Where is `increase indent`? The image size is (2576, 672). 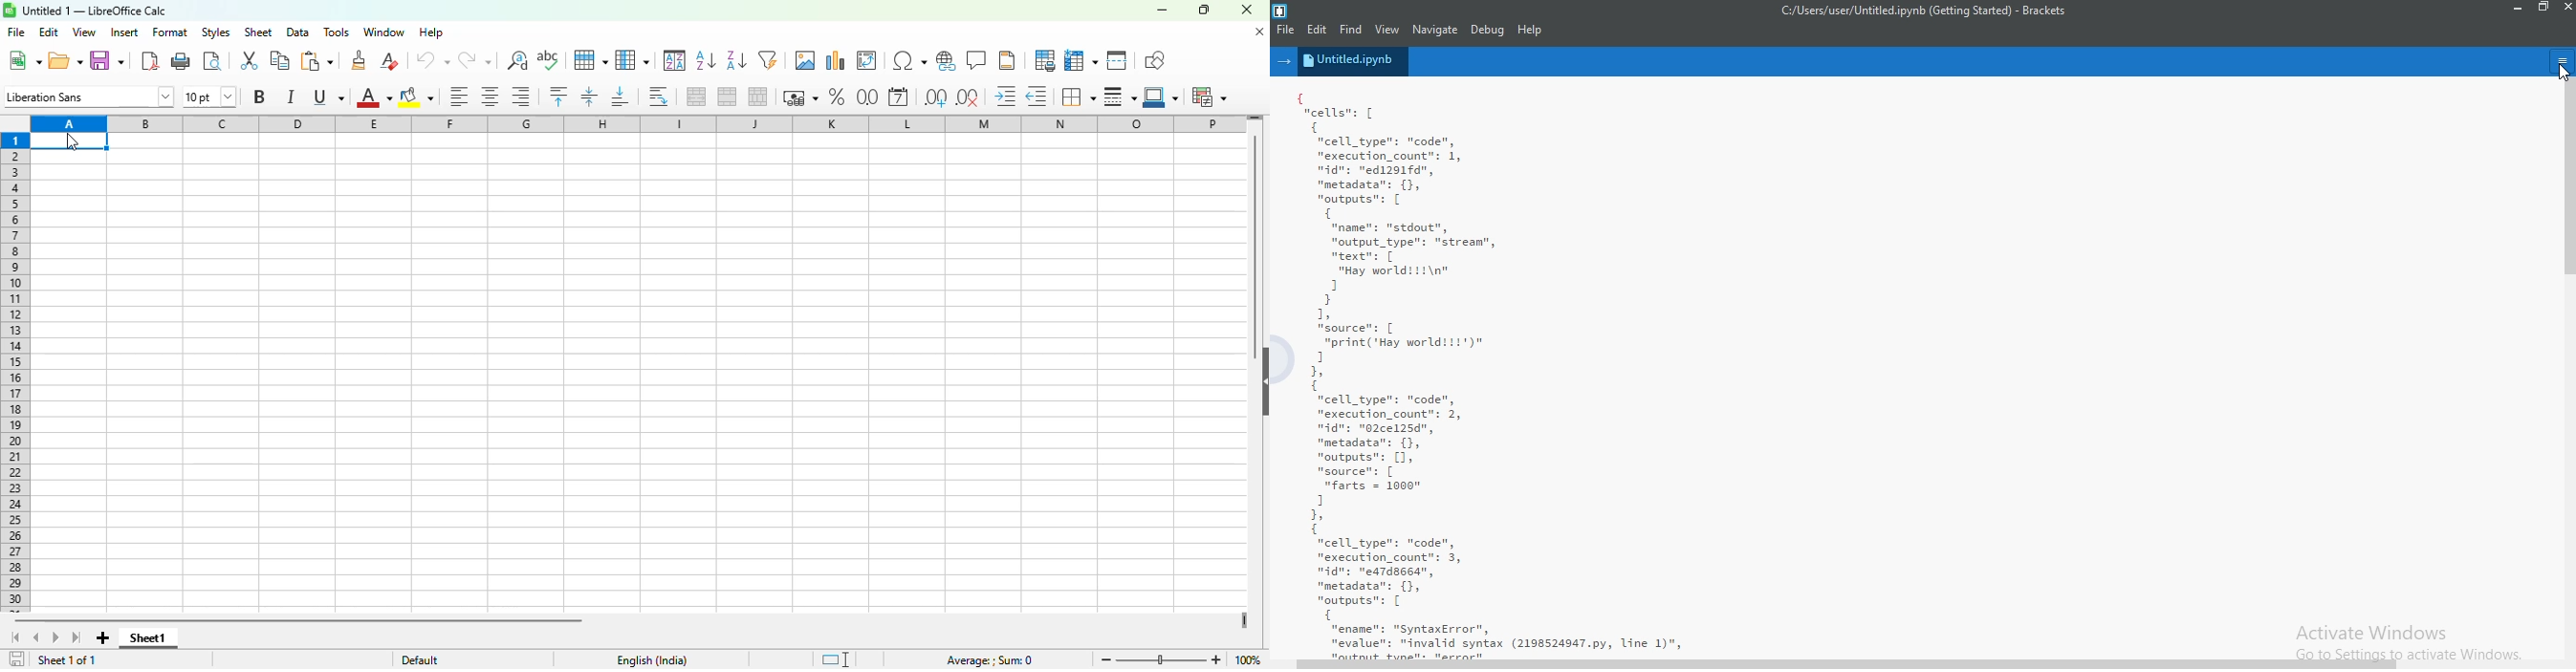
increase indent is located at coordinates (1006, 97).